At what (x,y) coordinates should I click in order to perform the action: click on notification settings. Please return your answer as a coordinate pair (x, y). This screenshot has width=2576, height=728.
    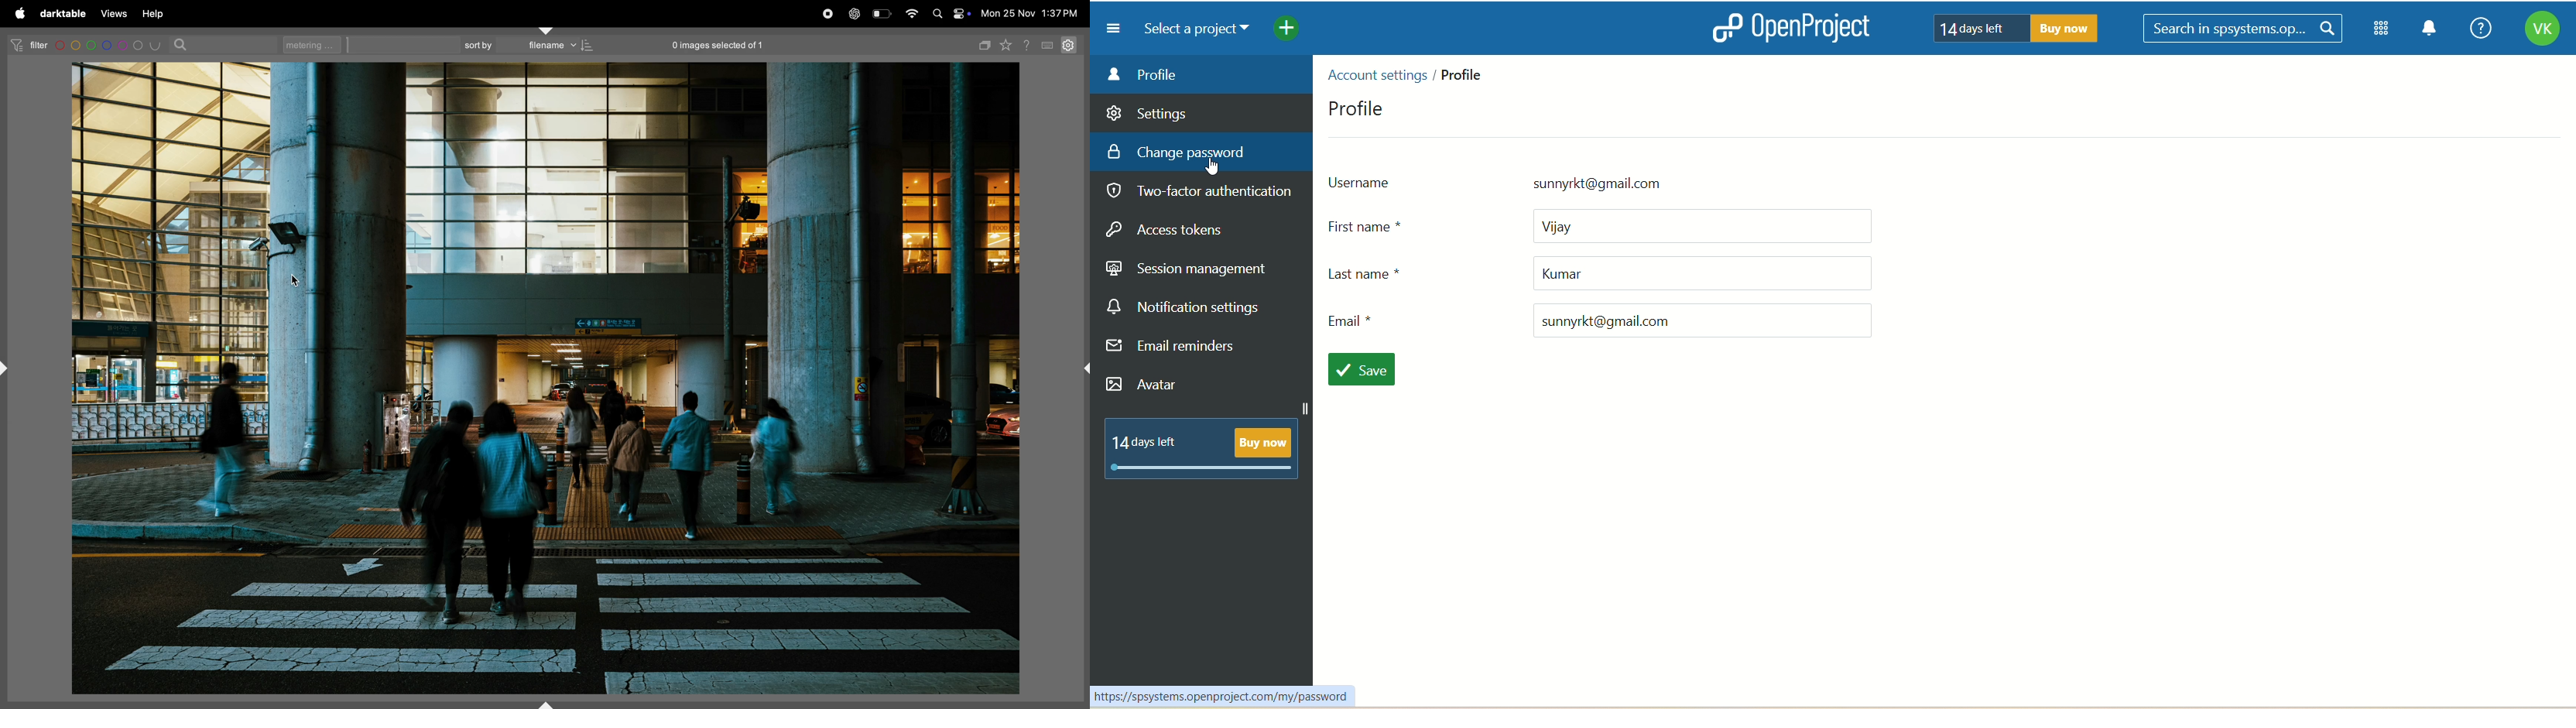
    Looking at the image, I should click on (1186, 305).